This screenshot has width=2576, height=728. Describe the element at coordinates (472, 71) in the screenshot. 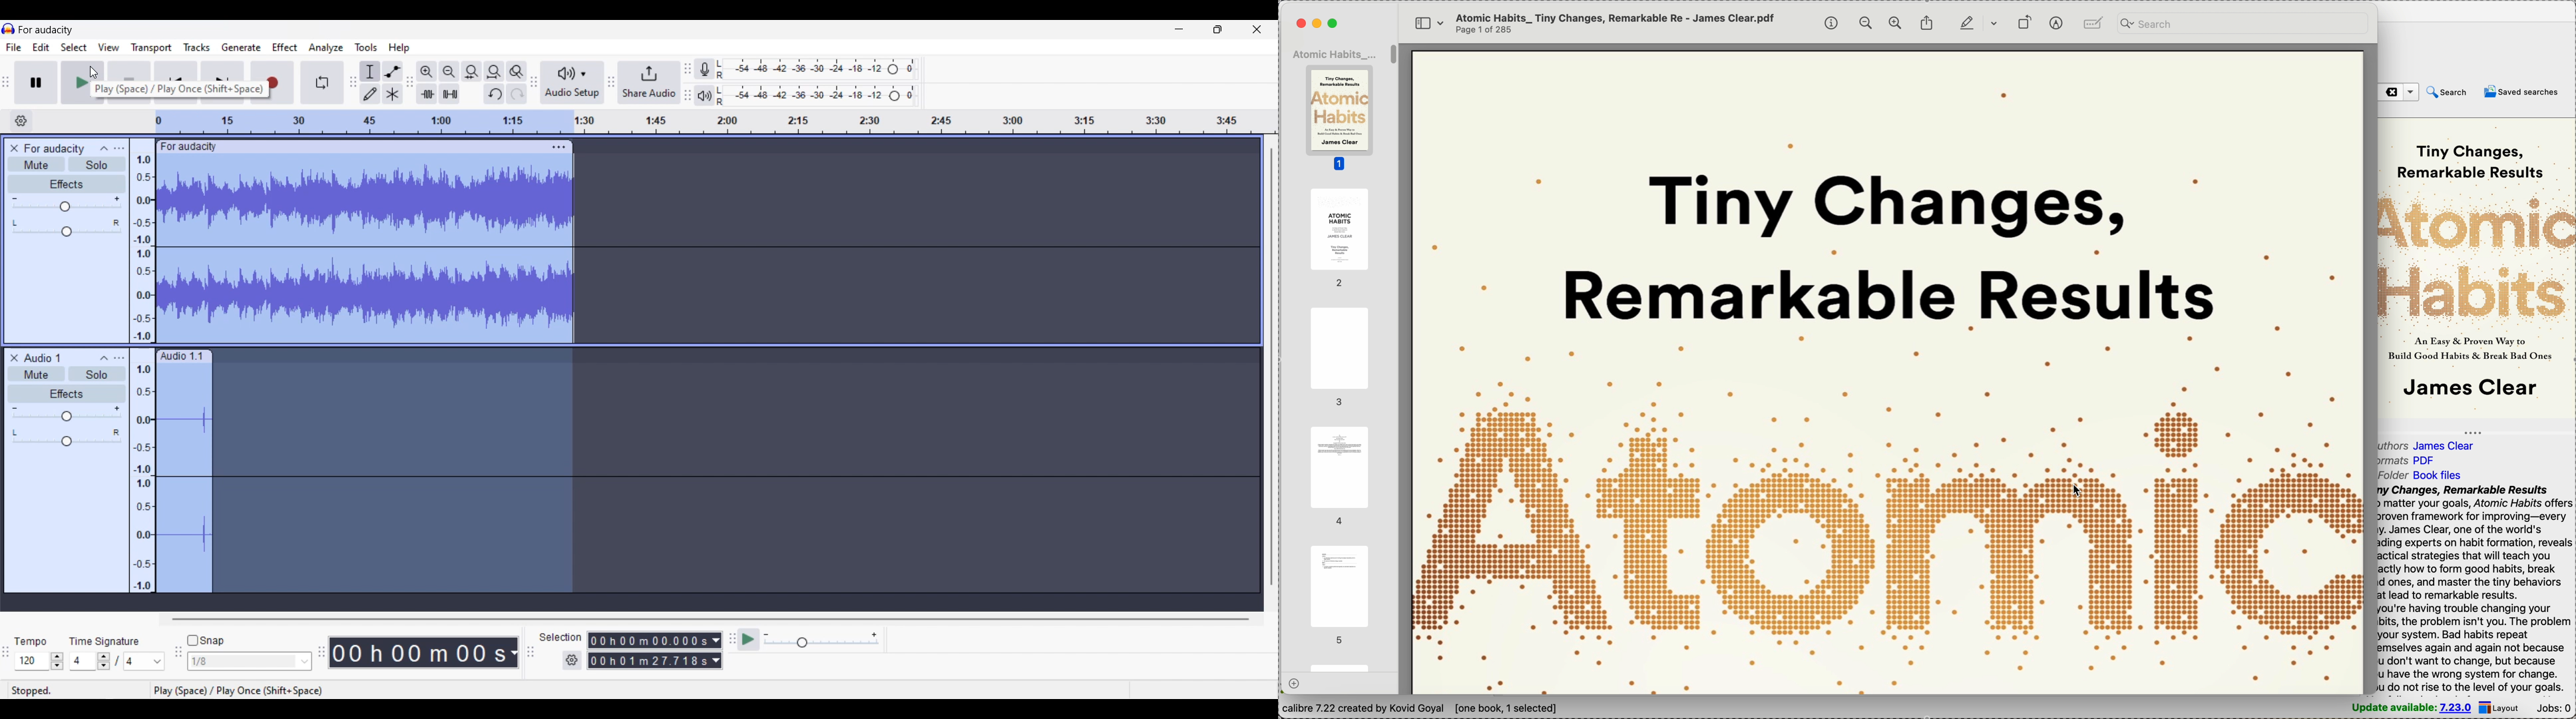

I see `Fit selection to width` at that location.